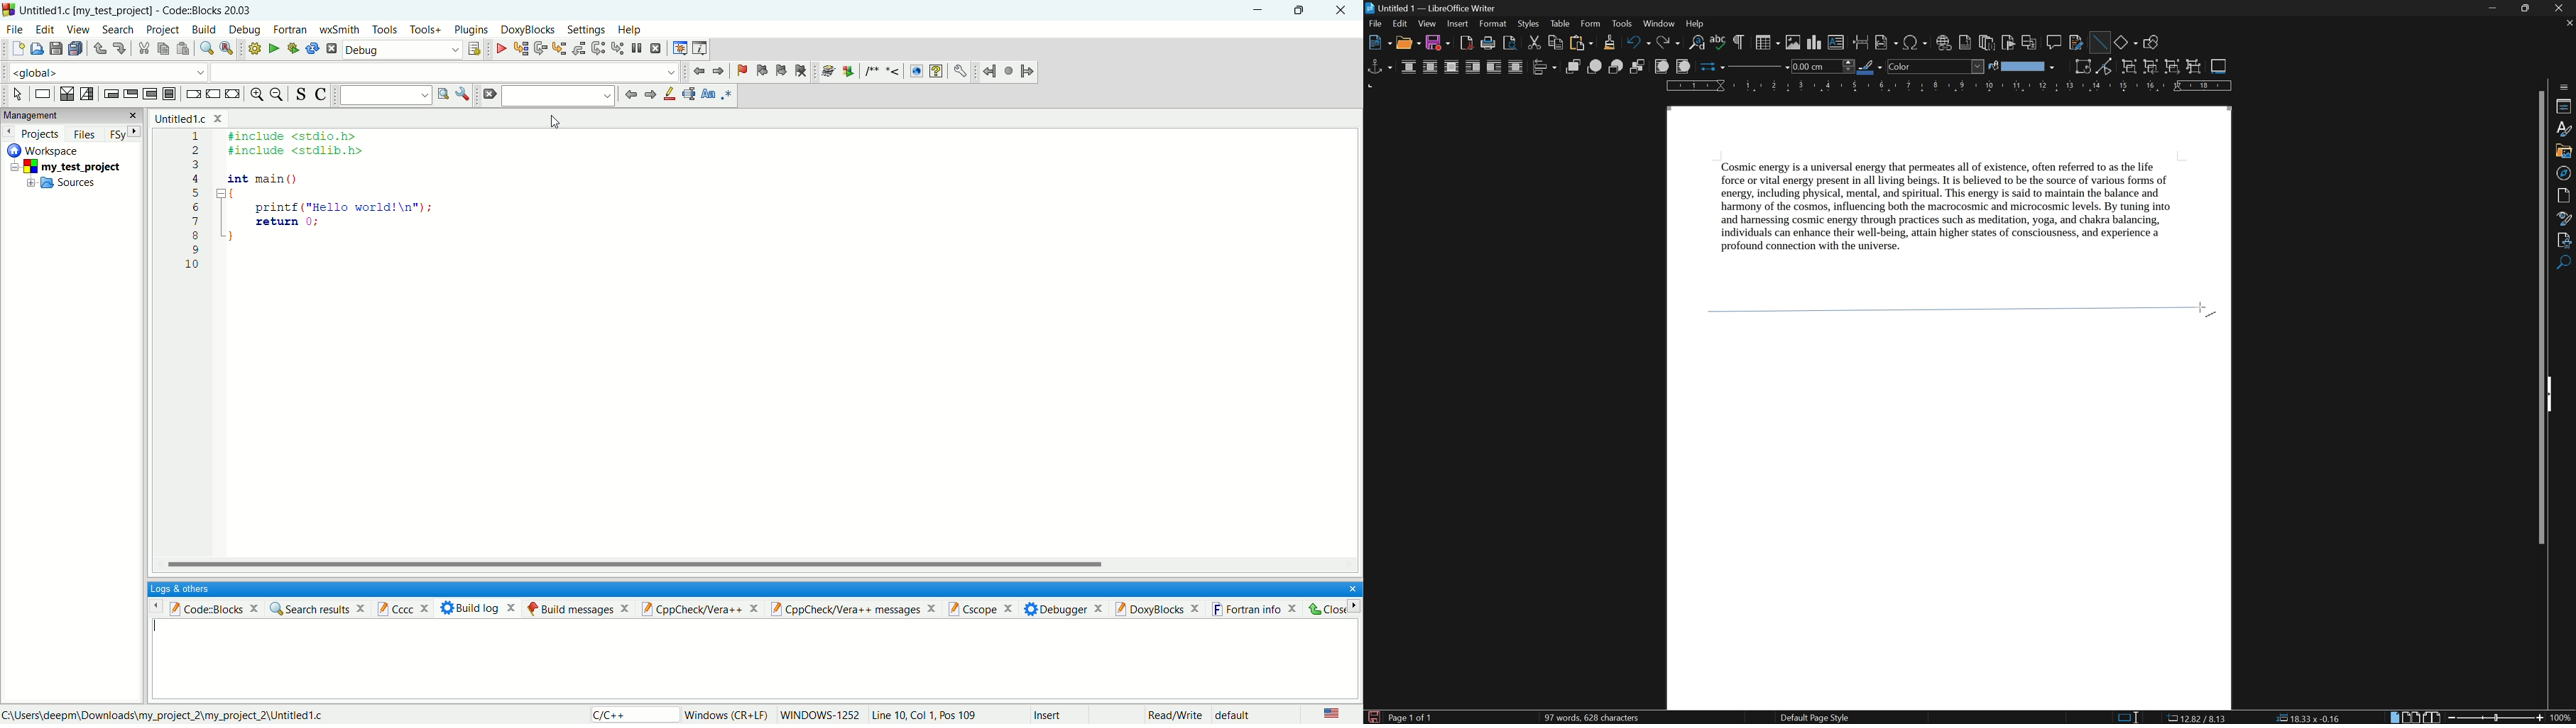 The height and width of the screenshot is (728, 2576). I want to click on close, so click(1348, 587).